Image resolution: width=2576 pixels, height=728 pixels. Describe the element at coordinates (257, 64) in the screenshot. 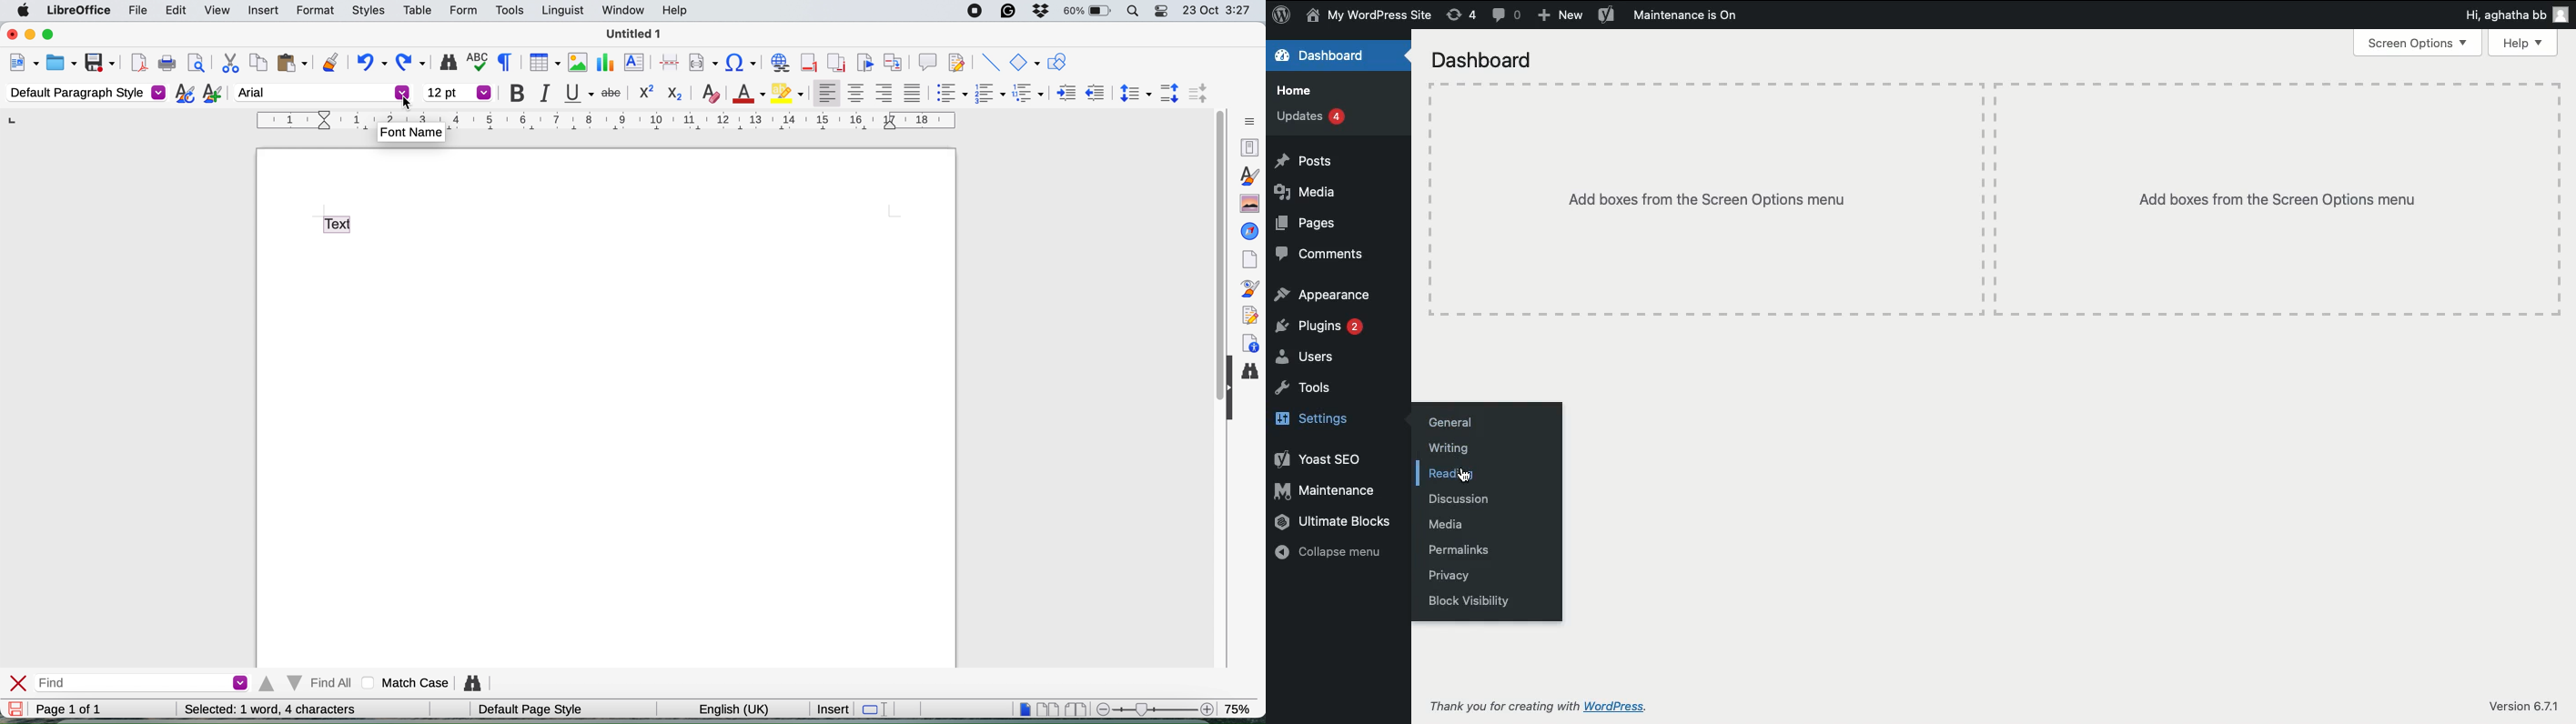

I see `copy` at that location.